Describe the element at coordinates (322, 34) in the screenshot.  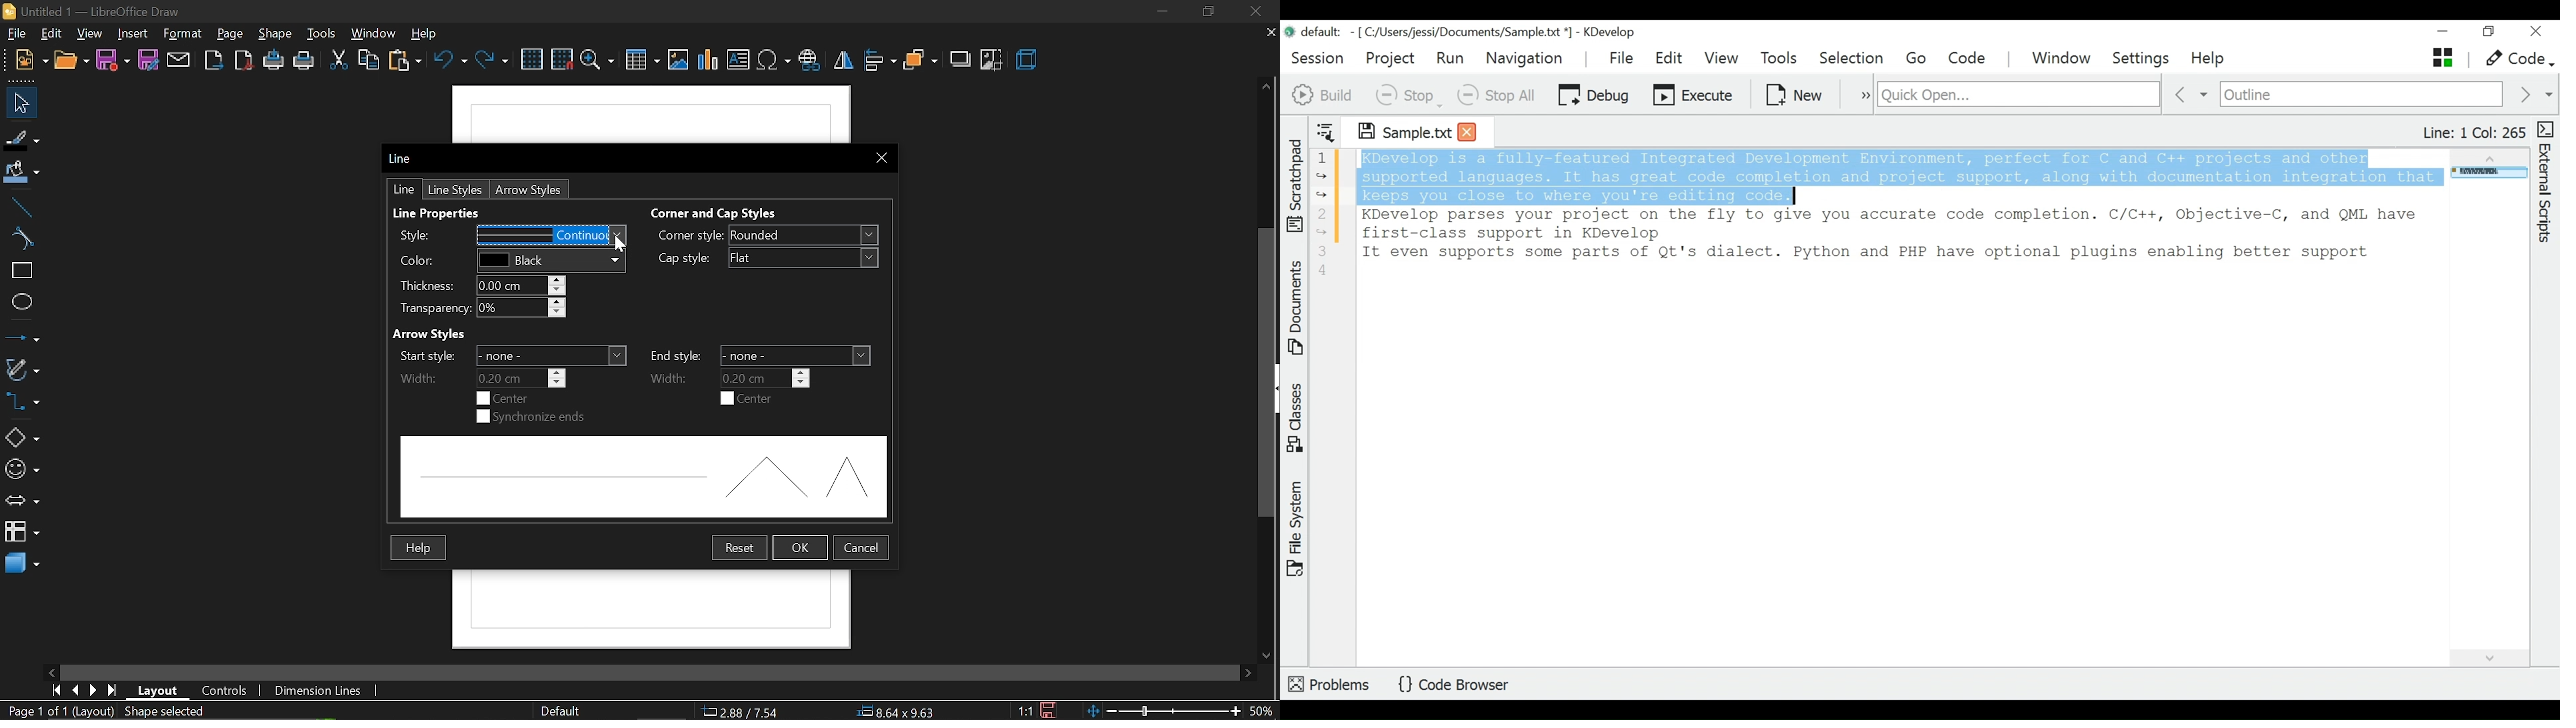
I see `tools` at that location.